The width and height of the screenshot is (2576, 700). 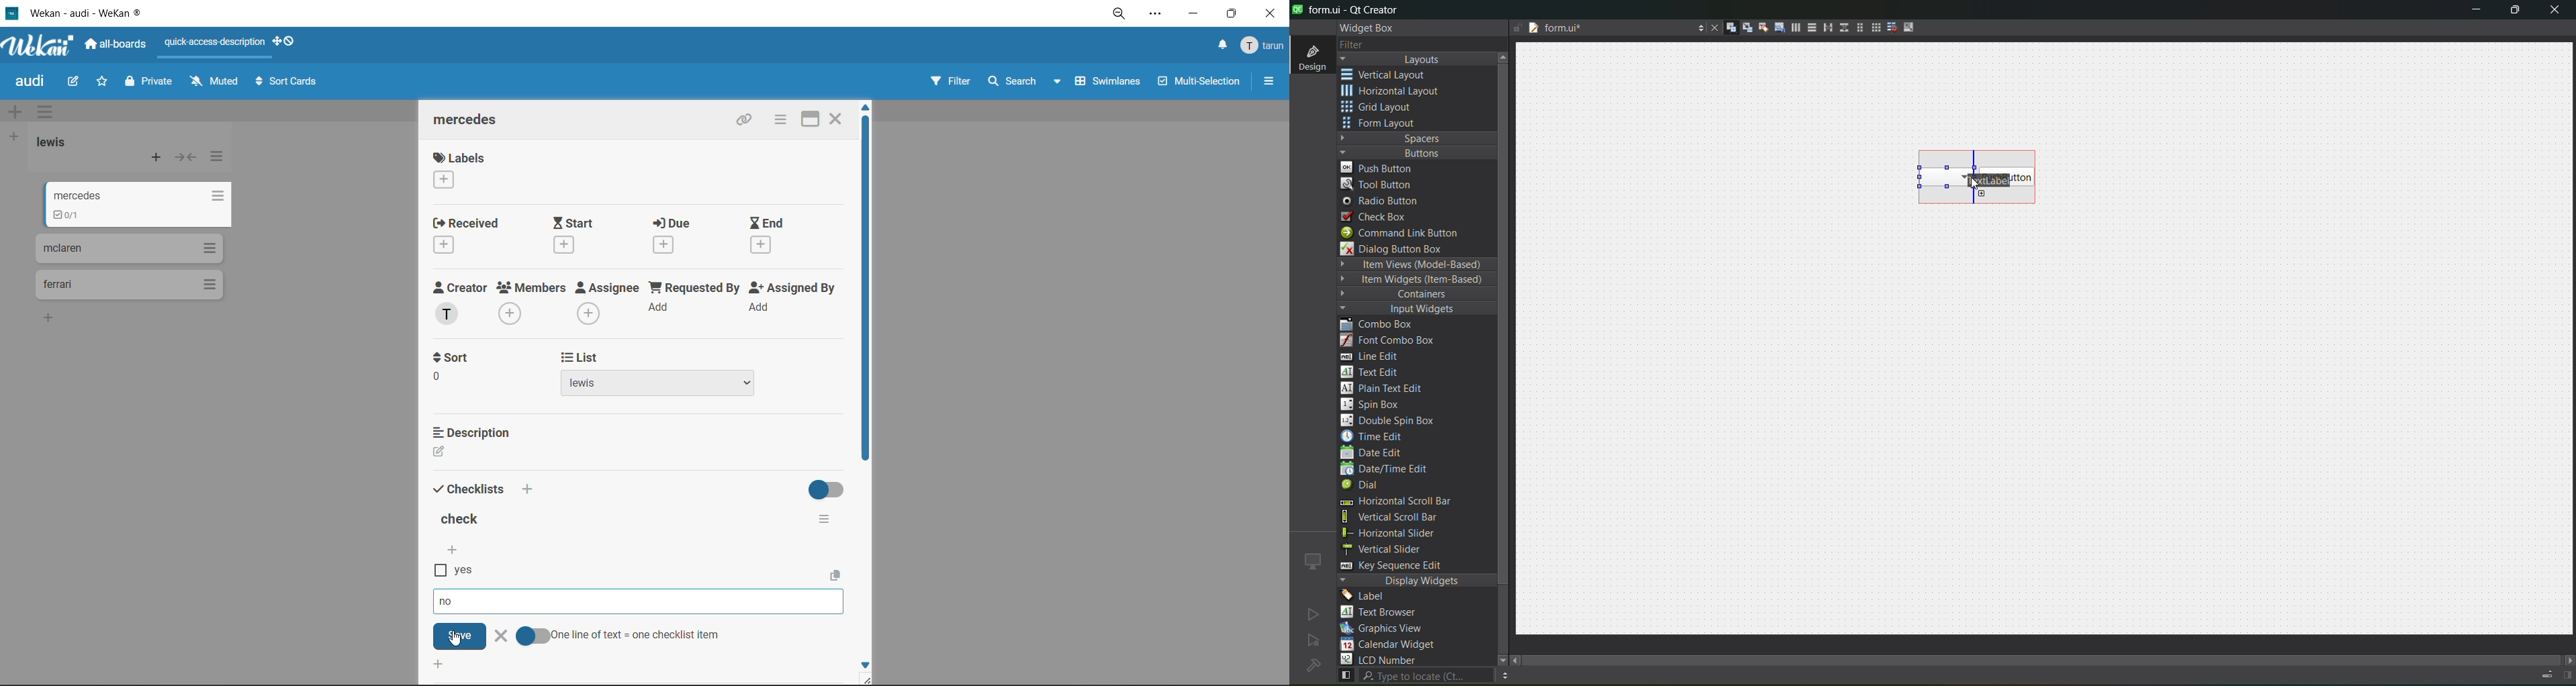 What do you see at coordinates (1390, 646) in the screenshot?
I see `calendar` at bounding box center [1390, 646].